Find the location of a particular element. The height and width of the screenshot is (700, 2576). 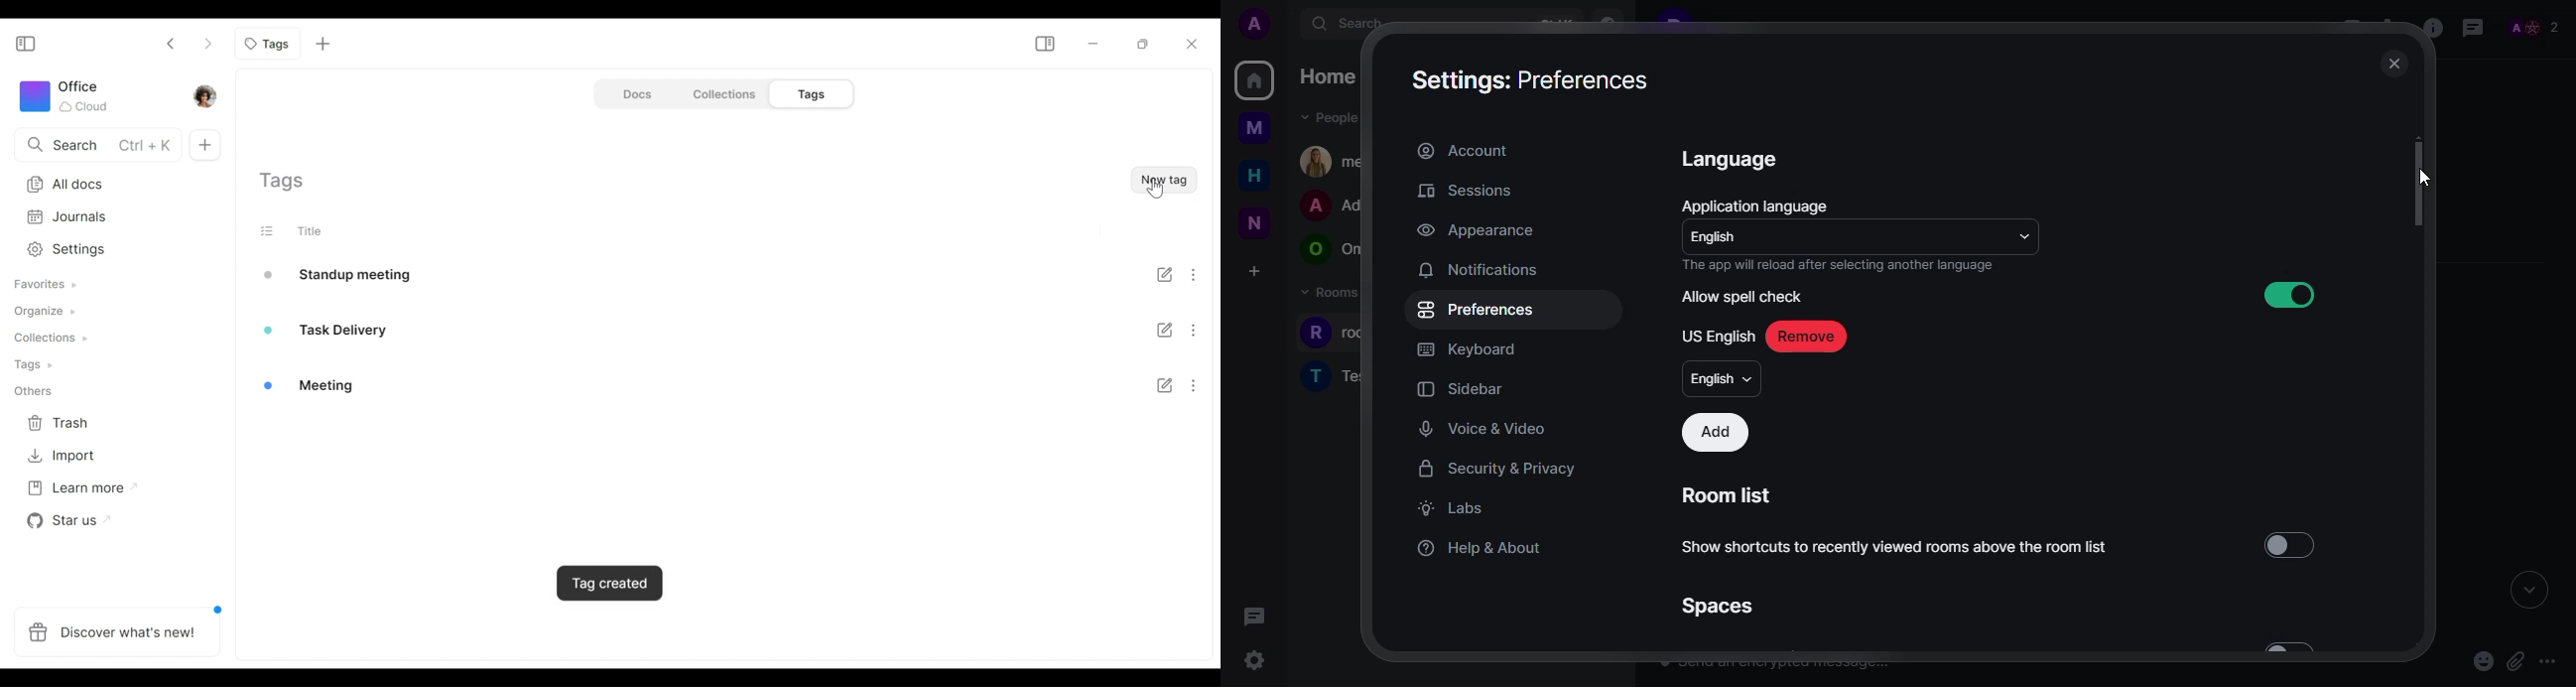

info is located at coordinates (2429, 29).